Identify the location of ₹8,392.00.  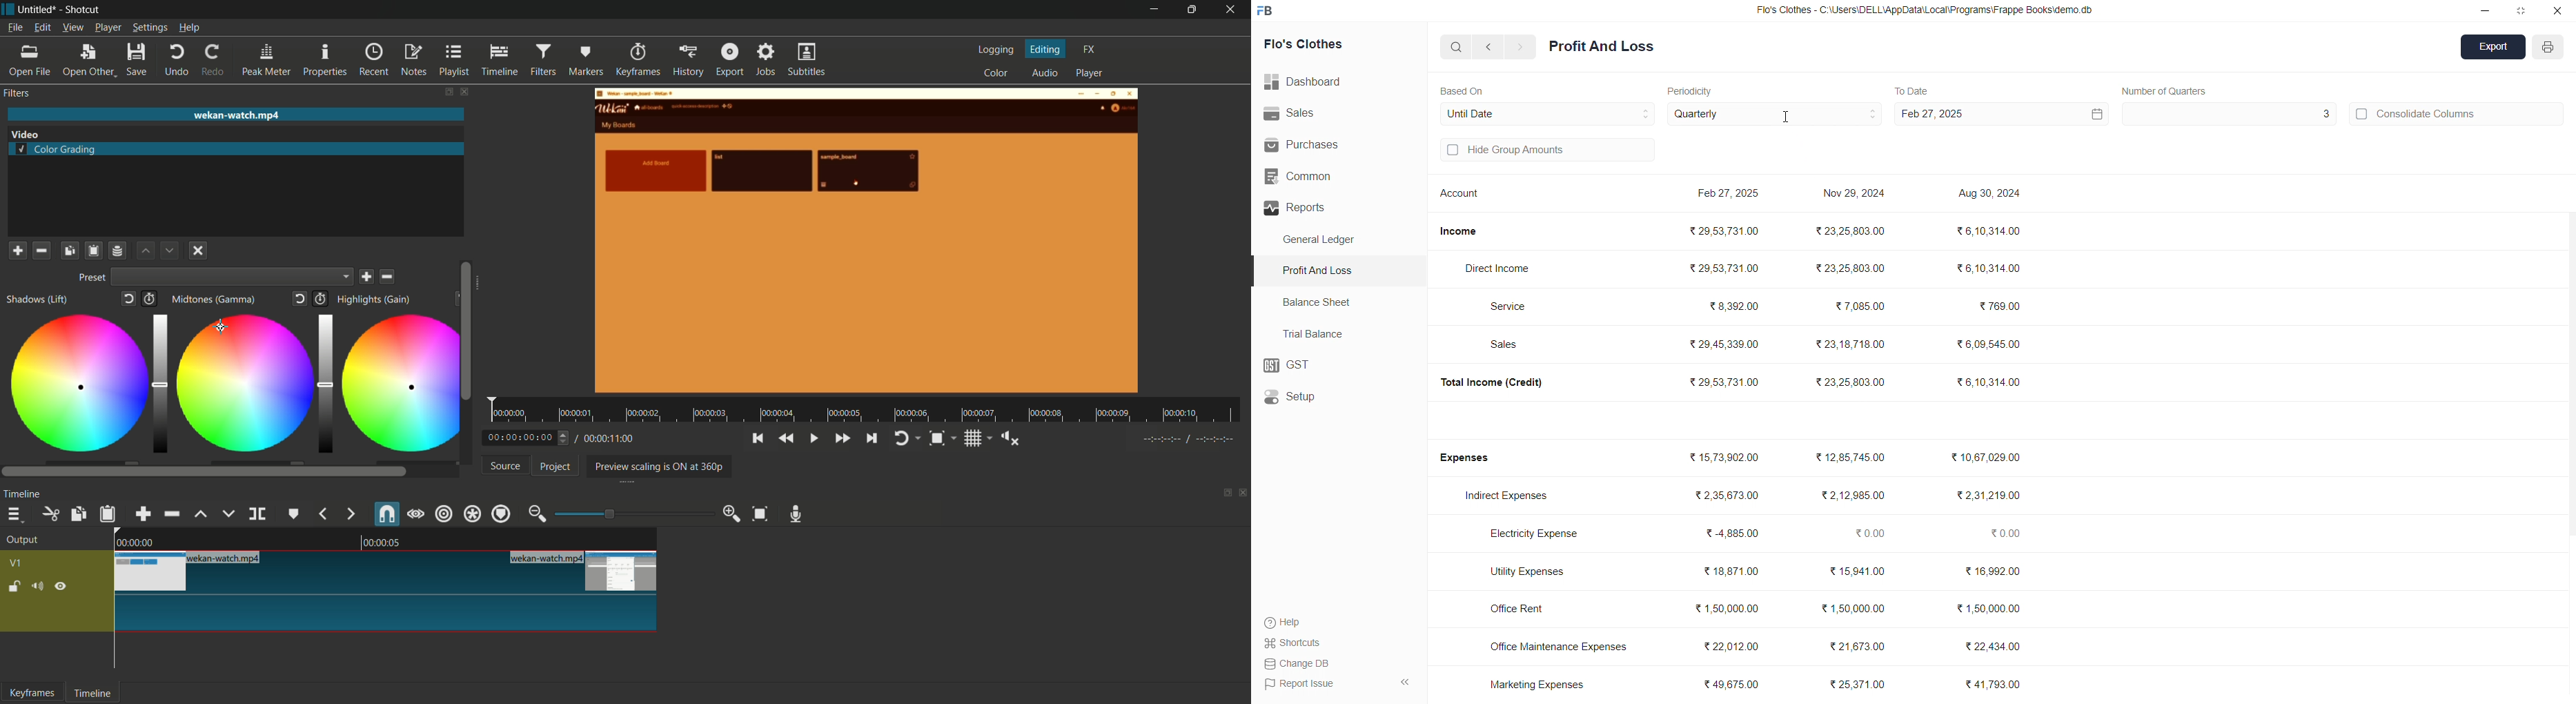
(1736, 305).